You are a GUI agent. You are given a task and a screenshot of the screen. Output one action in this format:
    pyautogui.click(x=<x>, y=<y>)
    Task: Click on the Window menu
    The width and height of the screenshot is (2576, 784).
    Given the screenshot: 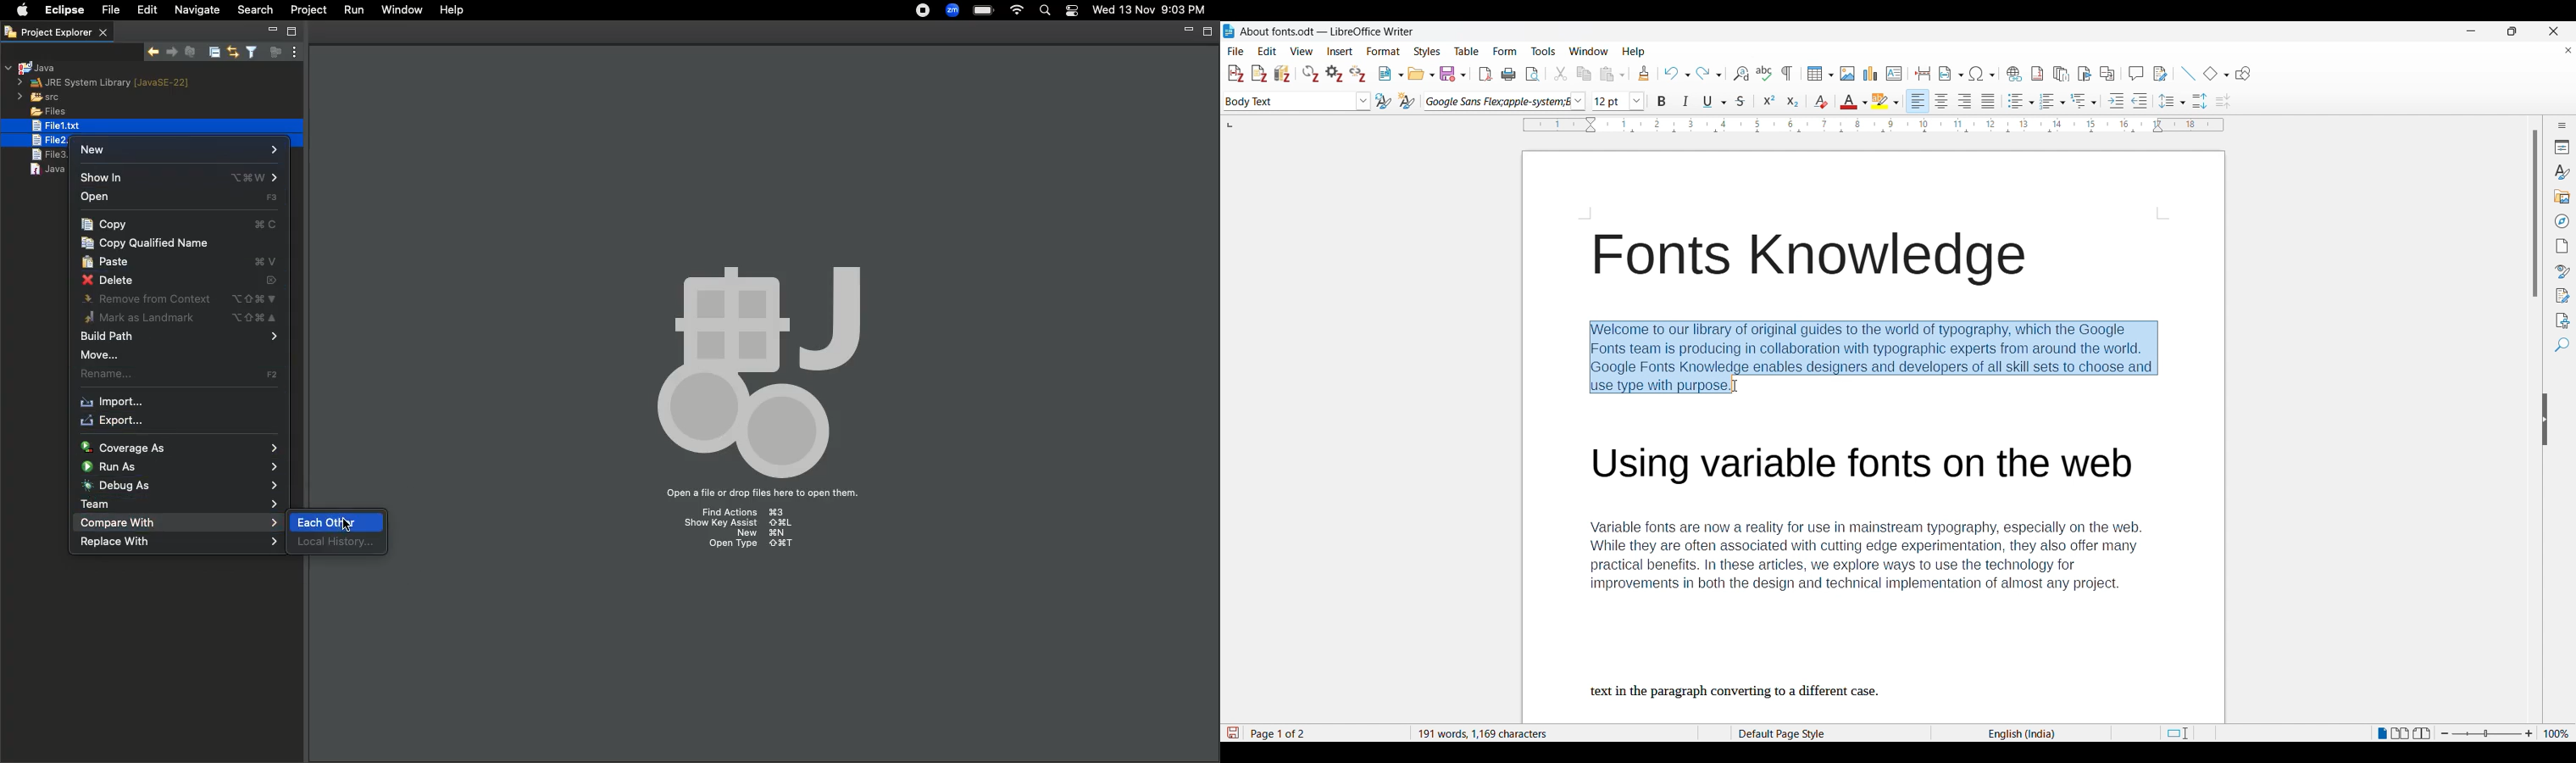 What is the action you would take?
    pyautogui.click(x=1589, y=52)
    